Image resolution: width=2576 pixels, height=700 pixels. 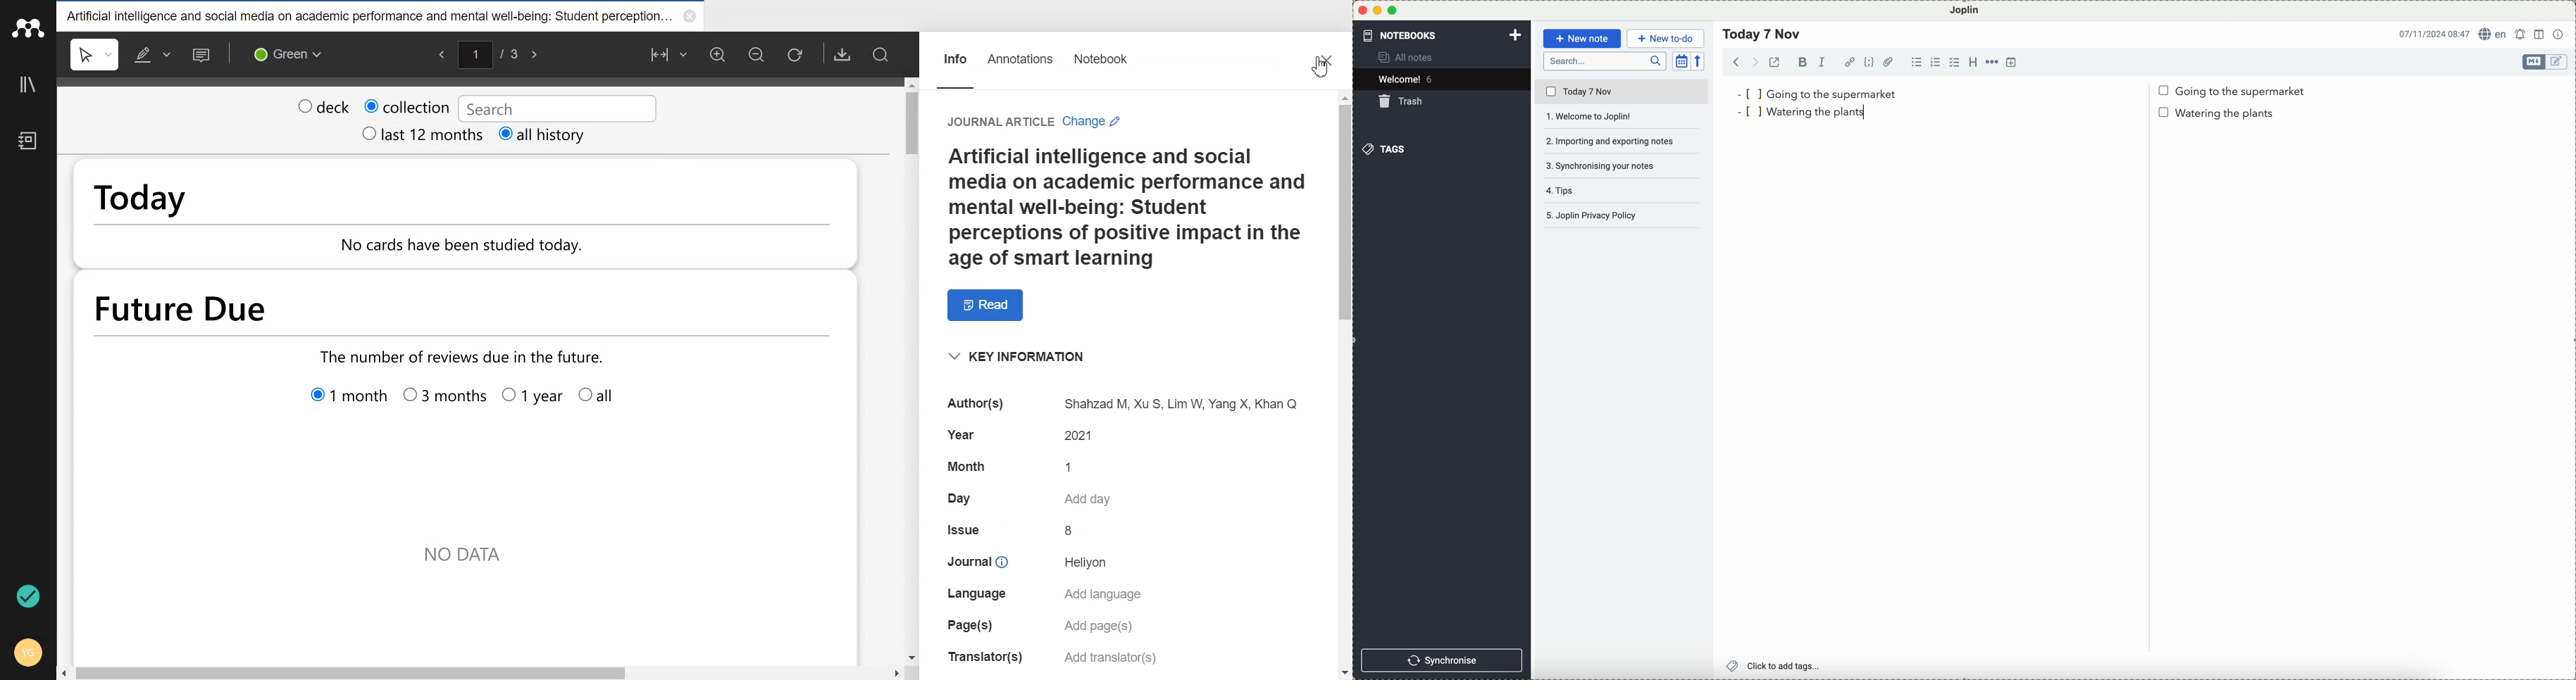 What do you see at coordinates (667, 54) in the screenshot?
I see `Fit to width` at bounding box center [667, 54].